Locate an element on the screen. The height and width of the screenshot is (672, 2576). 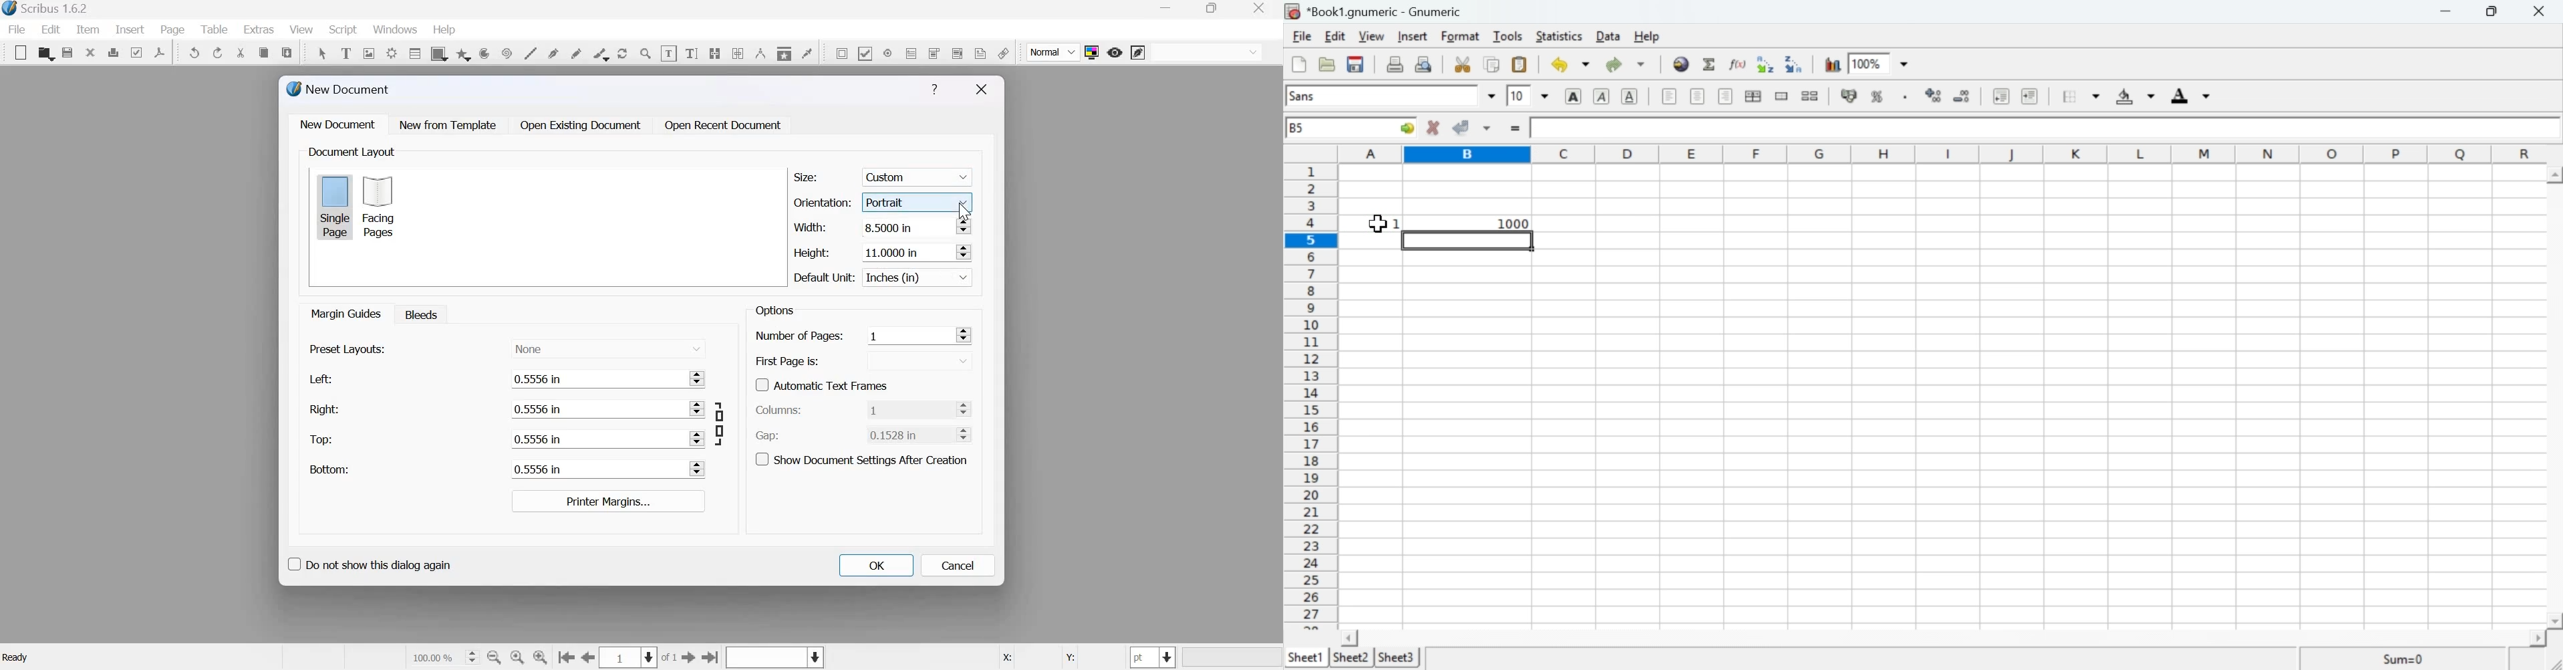
Bleeds is located at coordinates (418, 314).